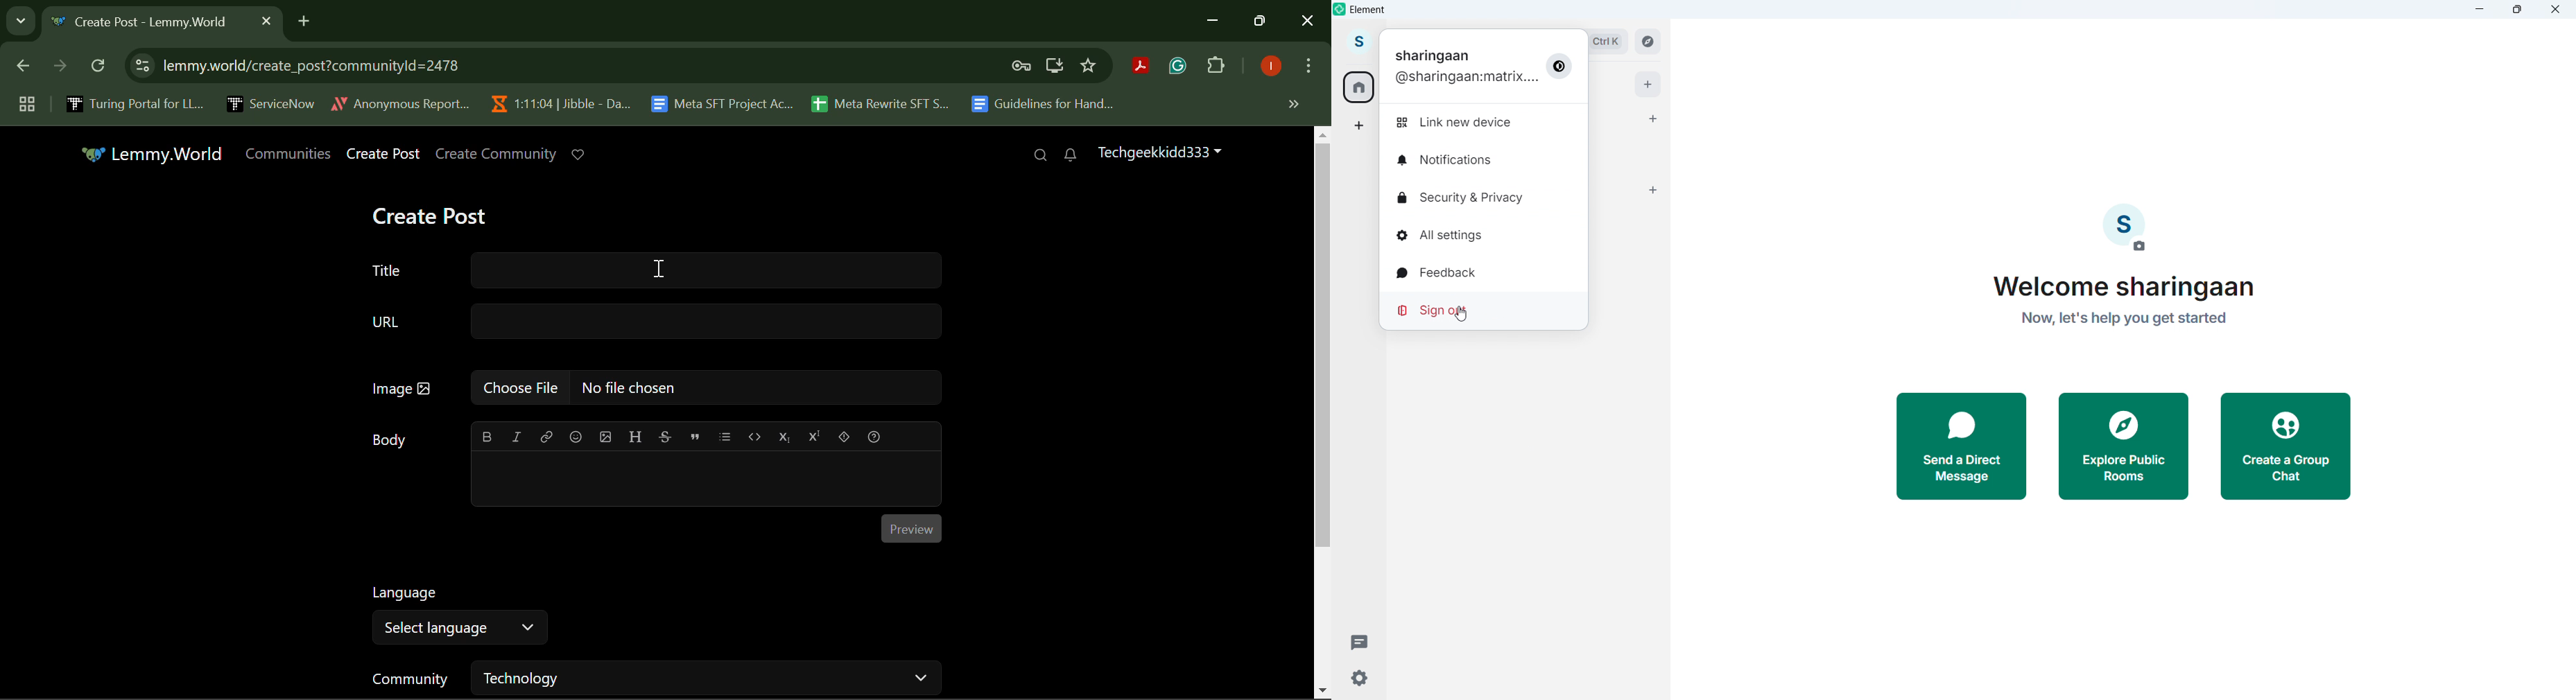 This screenshot has width=2576, height=700. What do you see at coordinates (2124, 228) in the screenshot?
I see `Account image` at bounding box center [2124, 228].